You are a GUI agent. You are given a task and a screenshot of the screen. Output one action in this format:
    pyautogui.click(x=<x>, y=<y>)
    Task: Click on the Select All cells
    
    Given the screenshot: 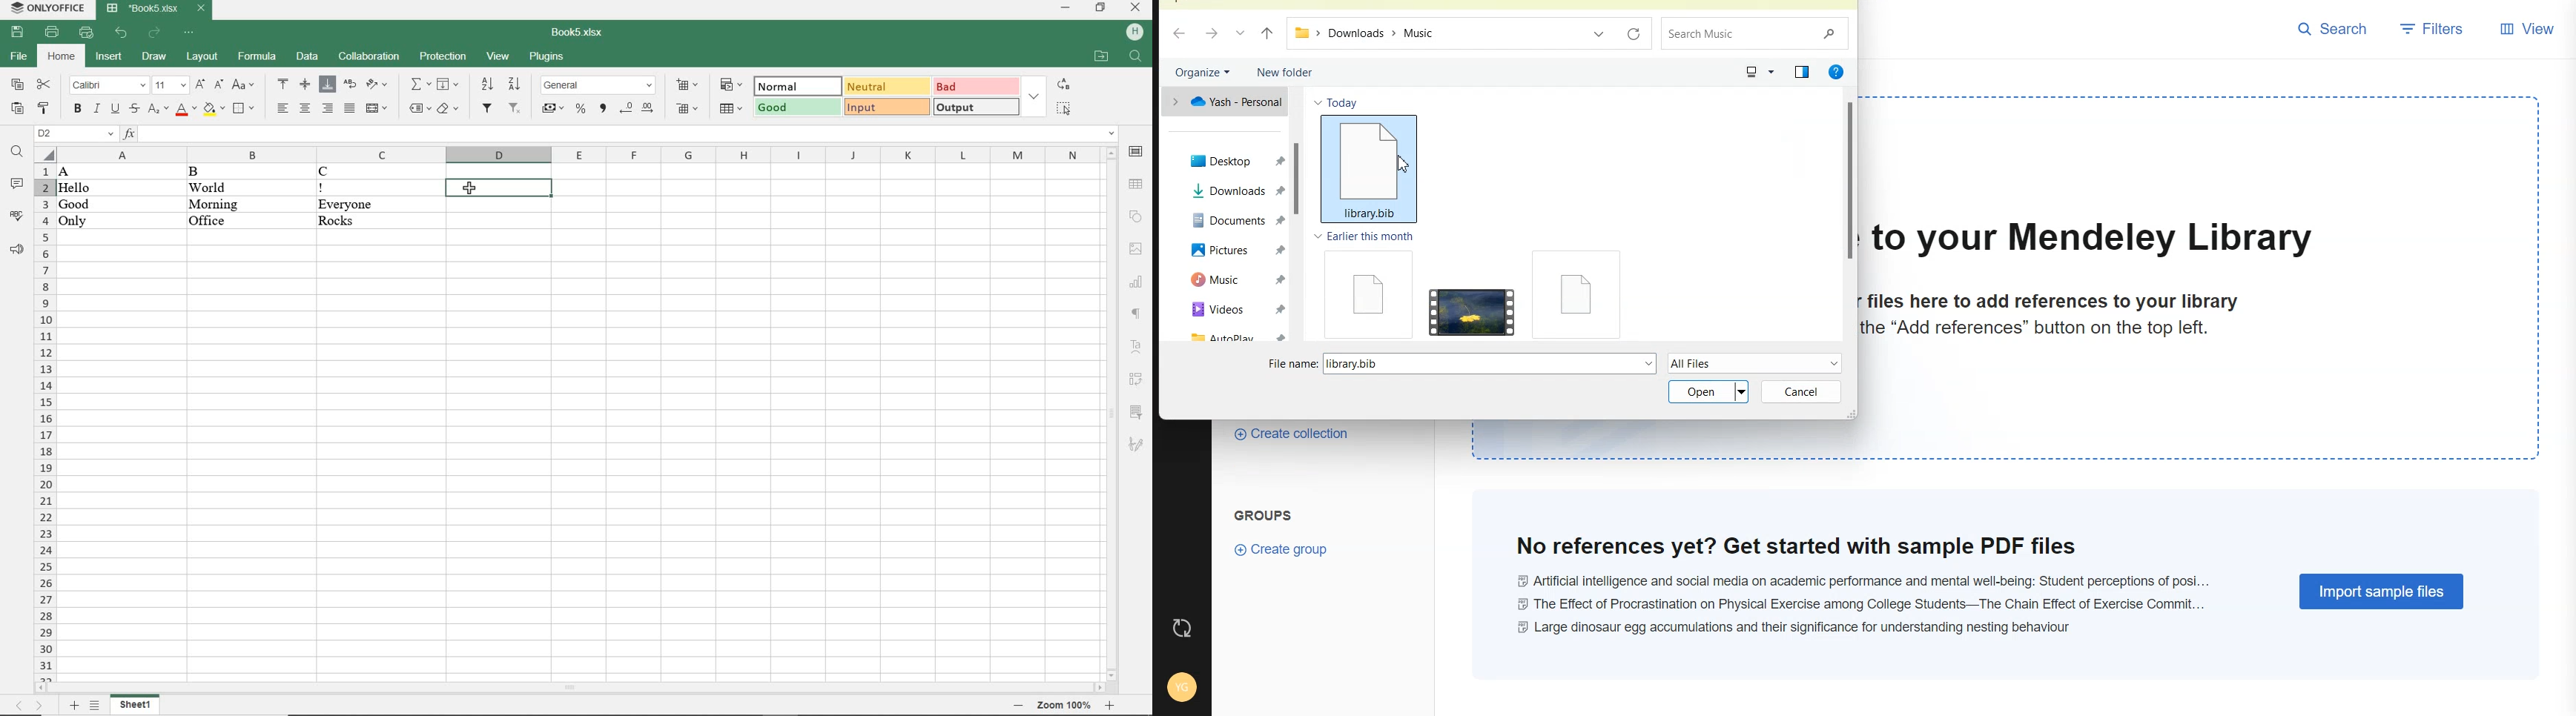 What is the action you would take?
    pyautogui.click(x=45, y=154)
    